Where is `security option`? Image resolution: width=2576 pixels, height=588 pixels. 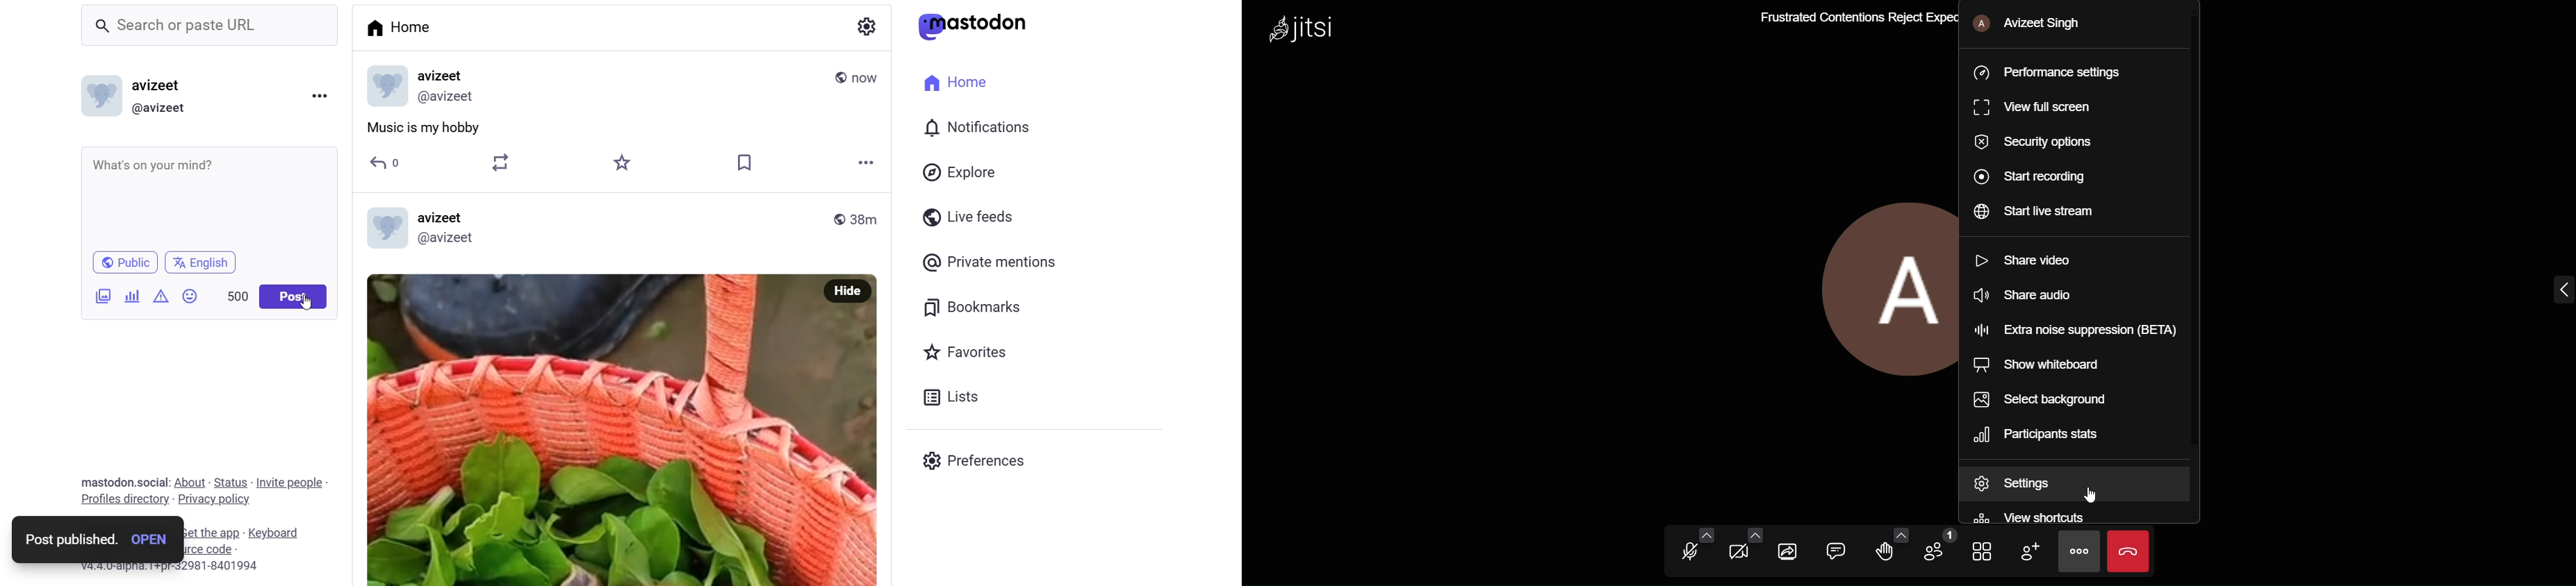
security option is located at coordinates (2042, 140).